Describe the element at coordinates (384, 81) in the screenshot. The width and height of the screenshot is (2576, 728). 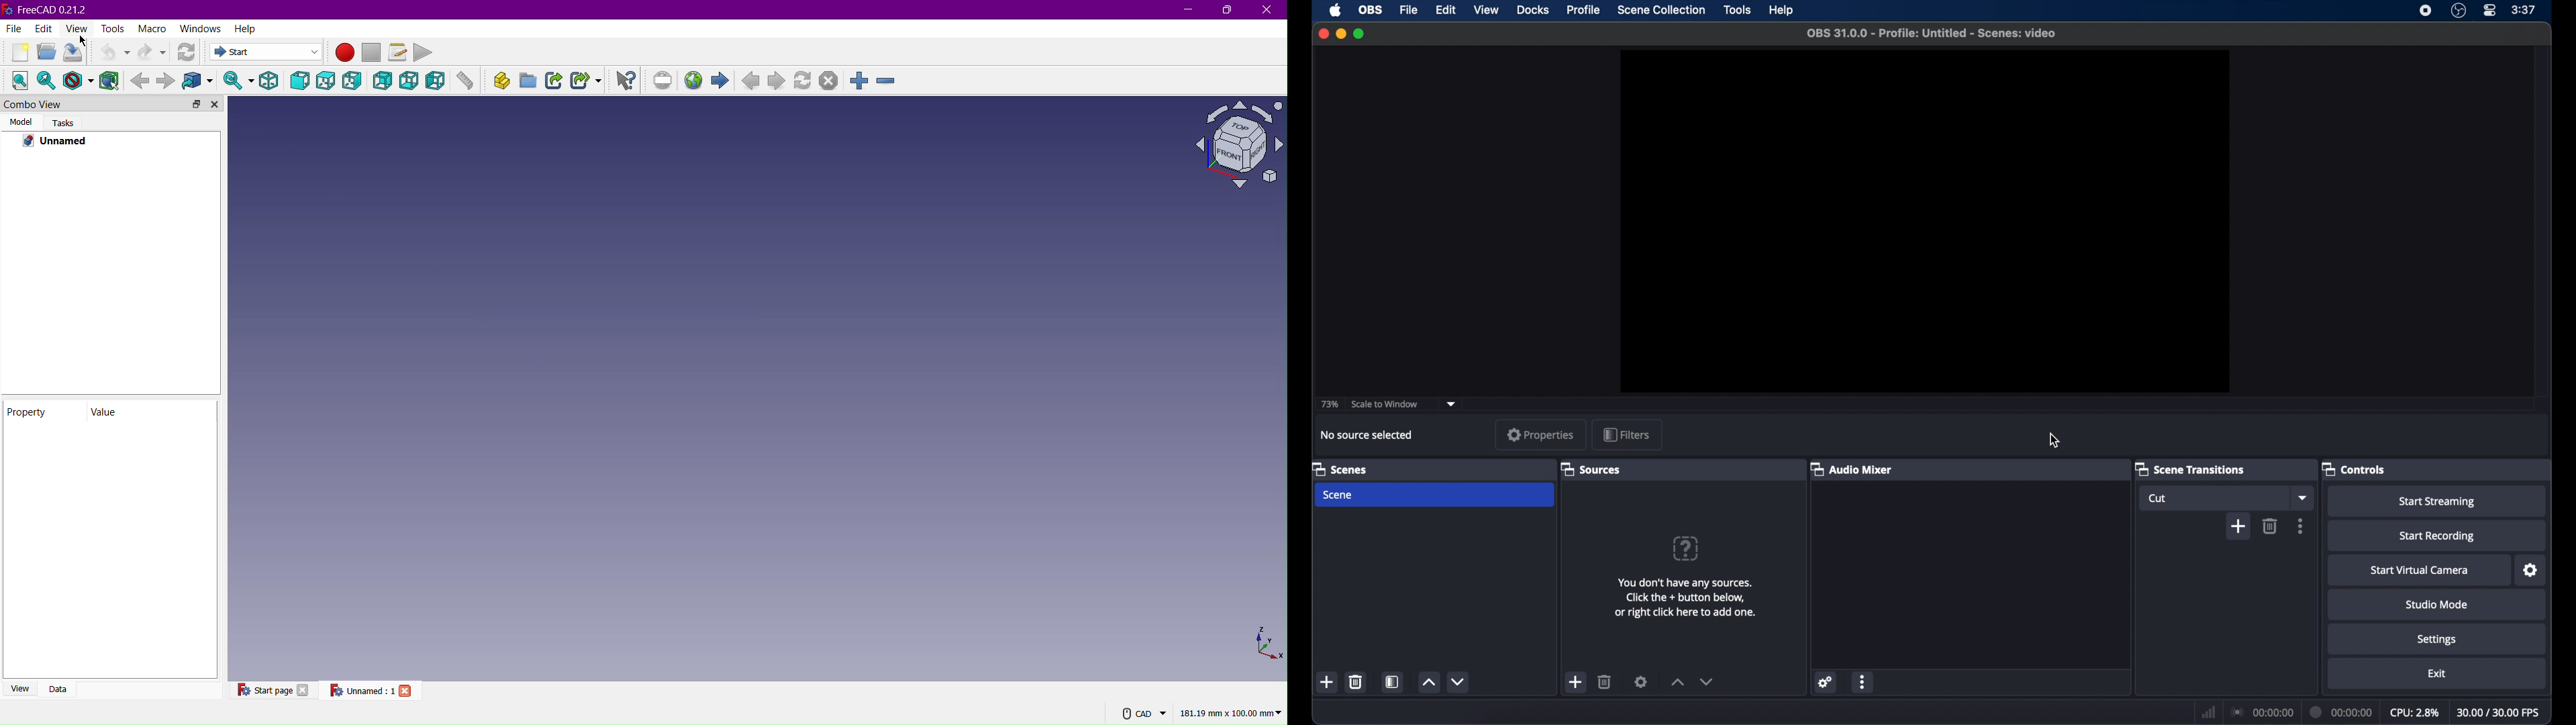
I see `Back` at that location.